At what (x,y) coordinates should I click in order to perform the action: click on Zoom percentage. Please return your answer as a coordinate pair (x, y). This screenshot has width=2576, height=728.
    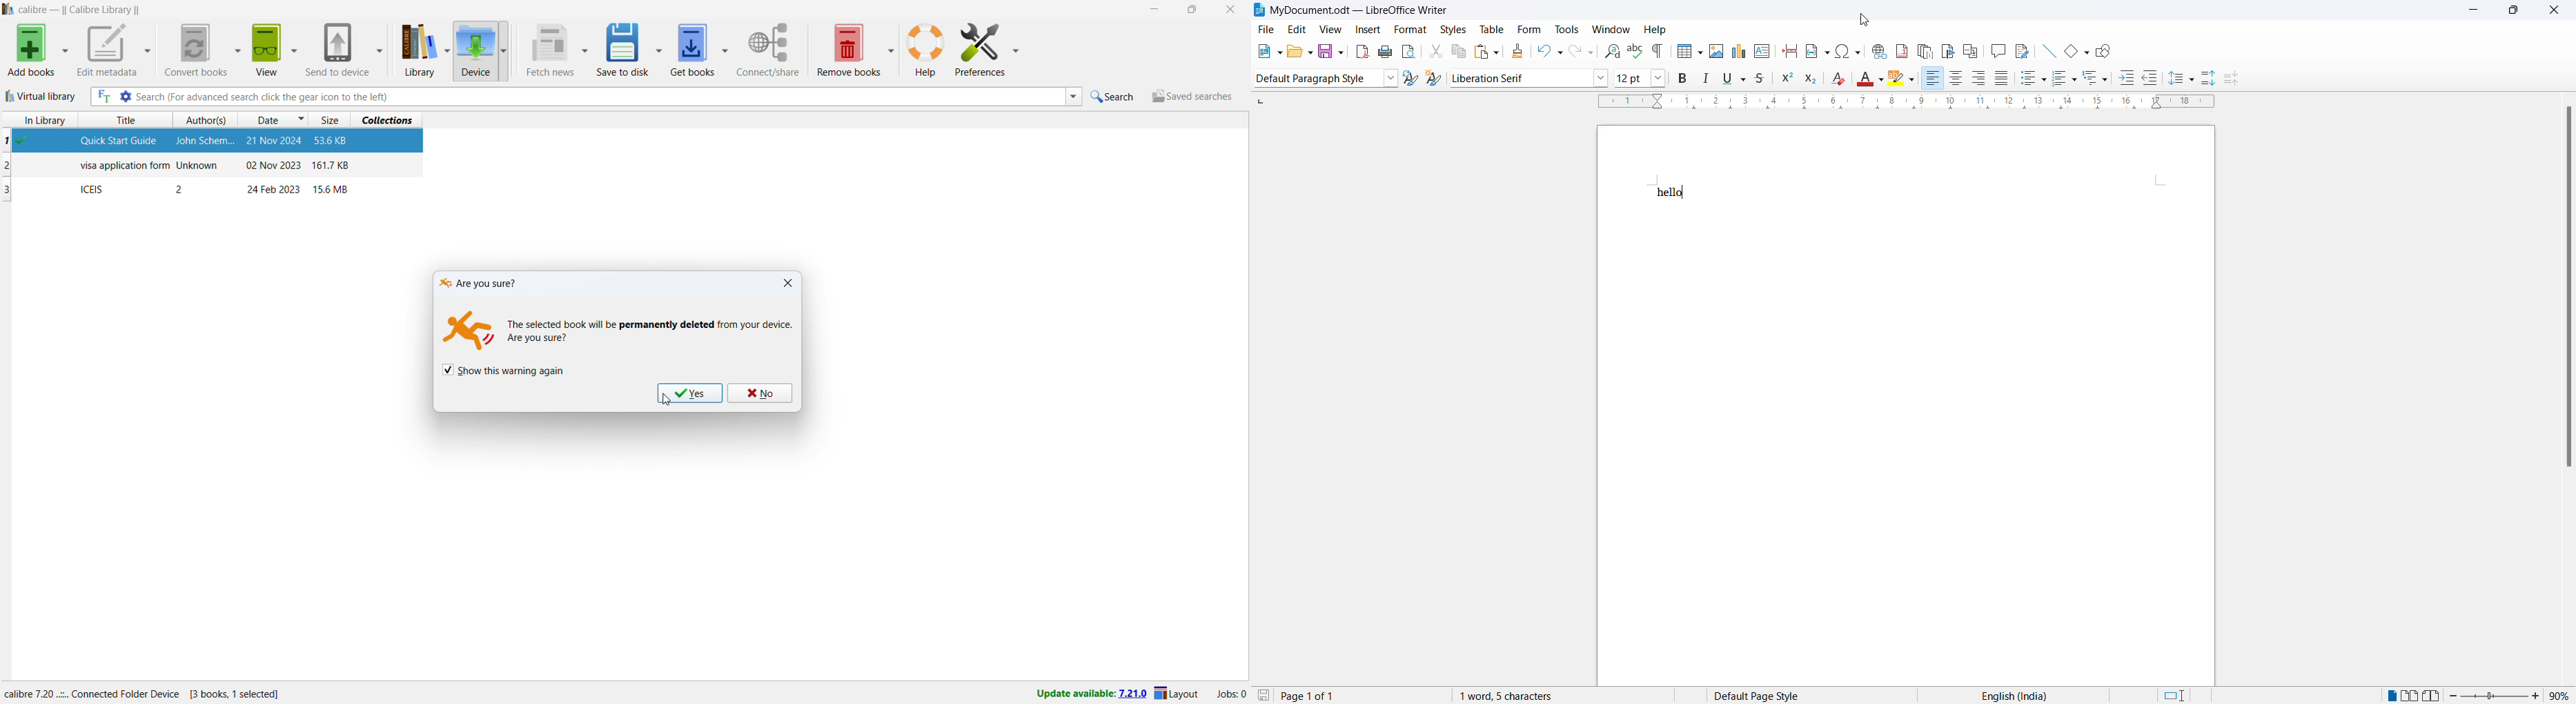
    Looking at the image, I should click on (2559, 696).